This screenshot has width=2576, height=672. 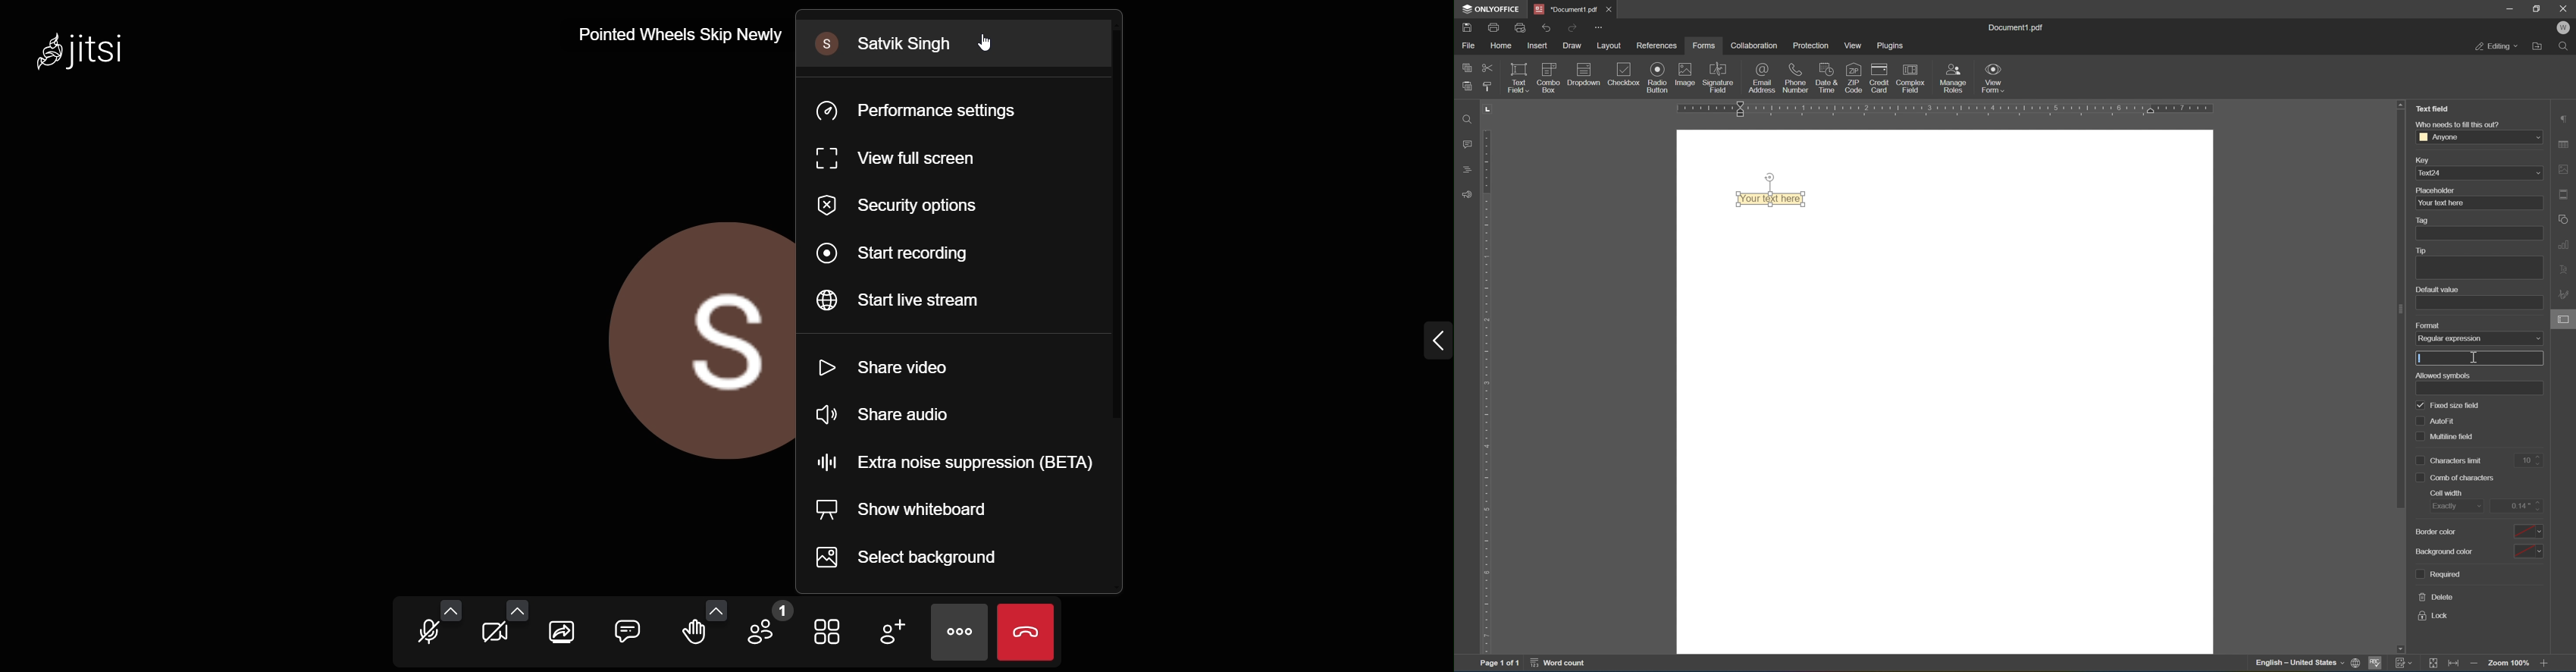 I want to click on welcome, so click(x=2563, y=28).